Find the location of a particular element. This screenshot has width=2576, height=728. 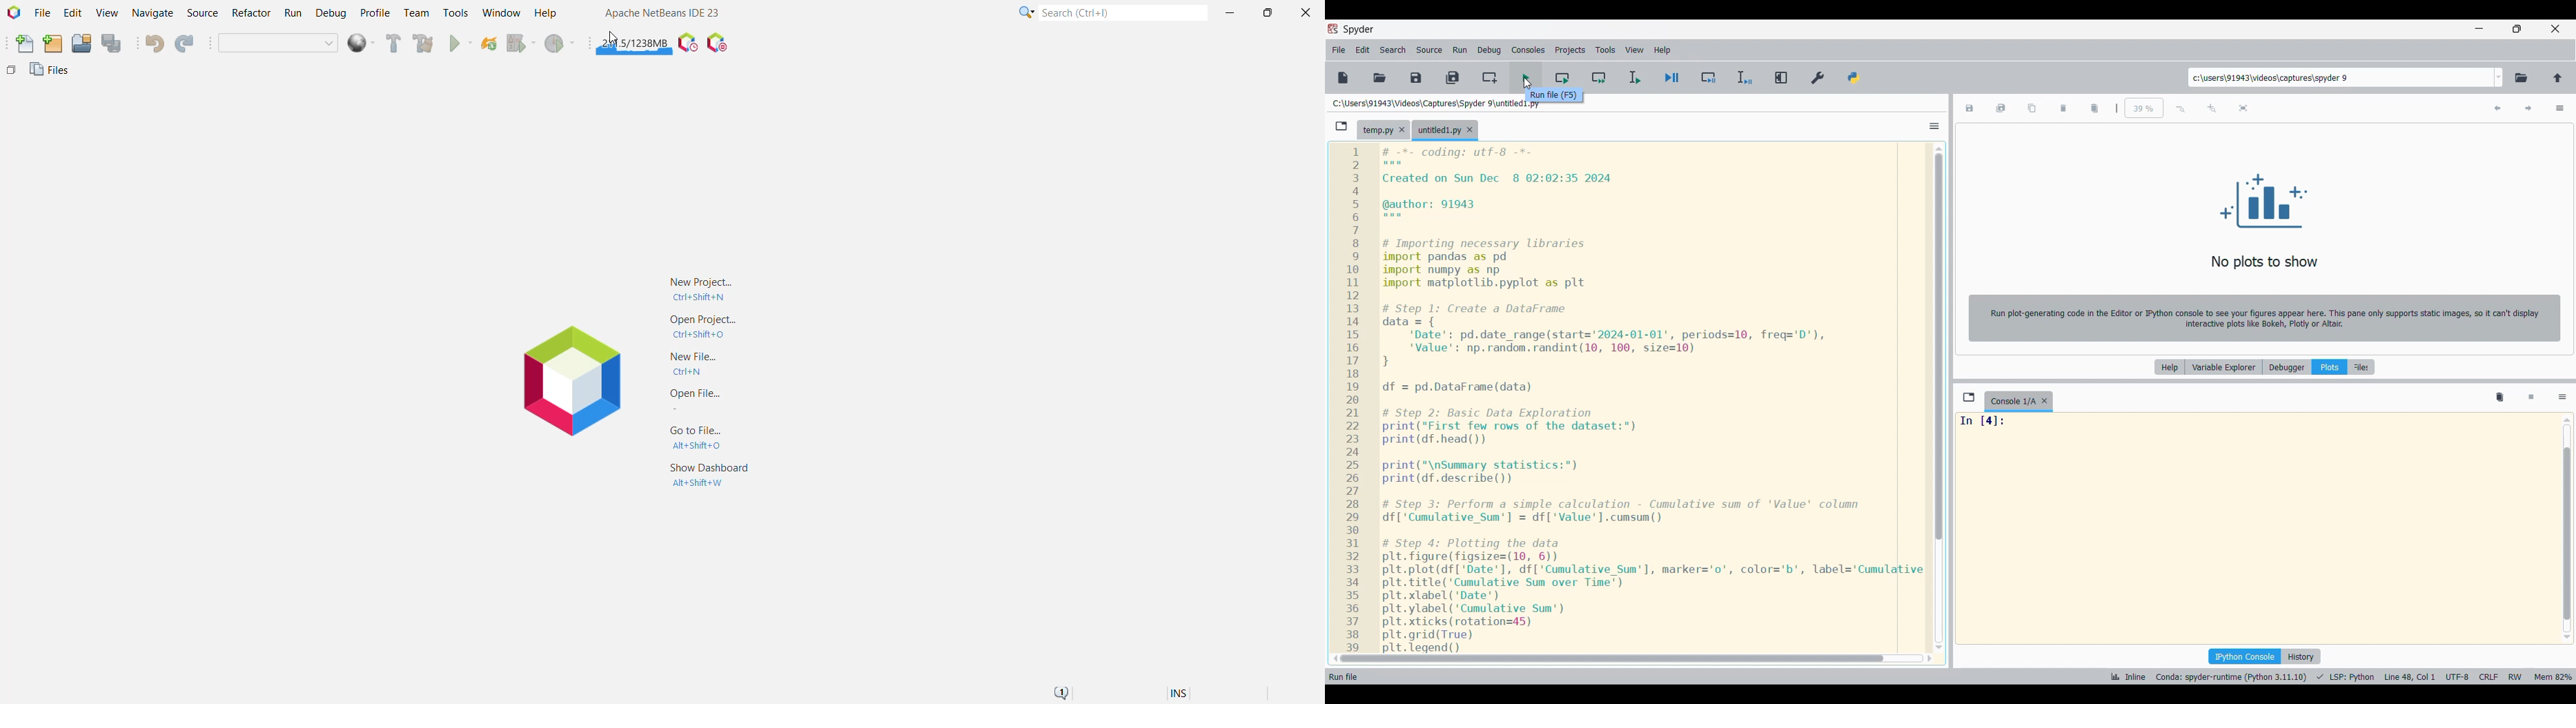

Open Project is located at coordinates (81, 44).